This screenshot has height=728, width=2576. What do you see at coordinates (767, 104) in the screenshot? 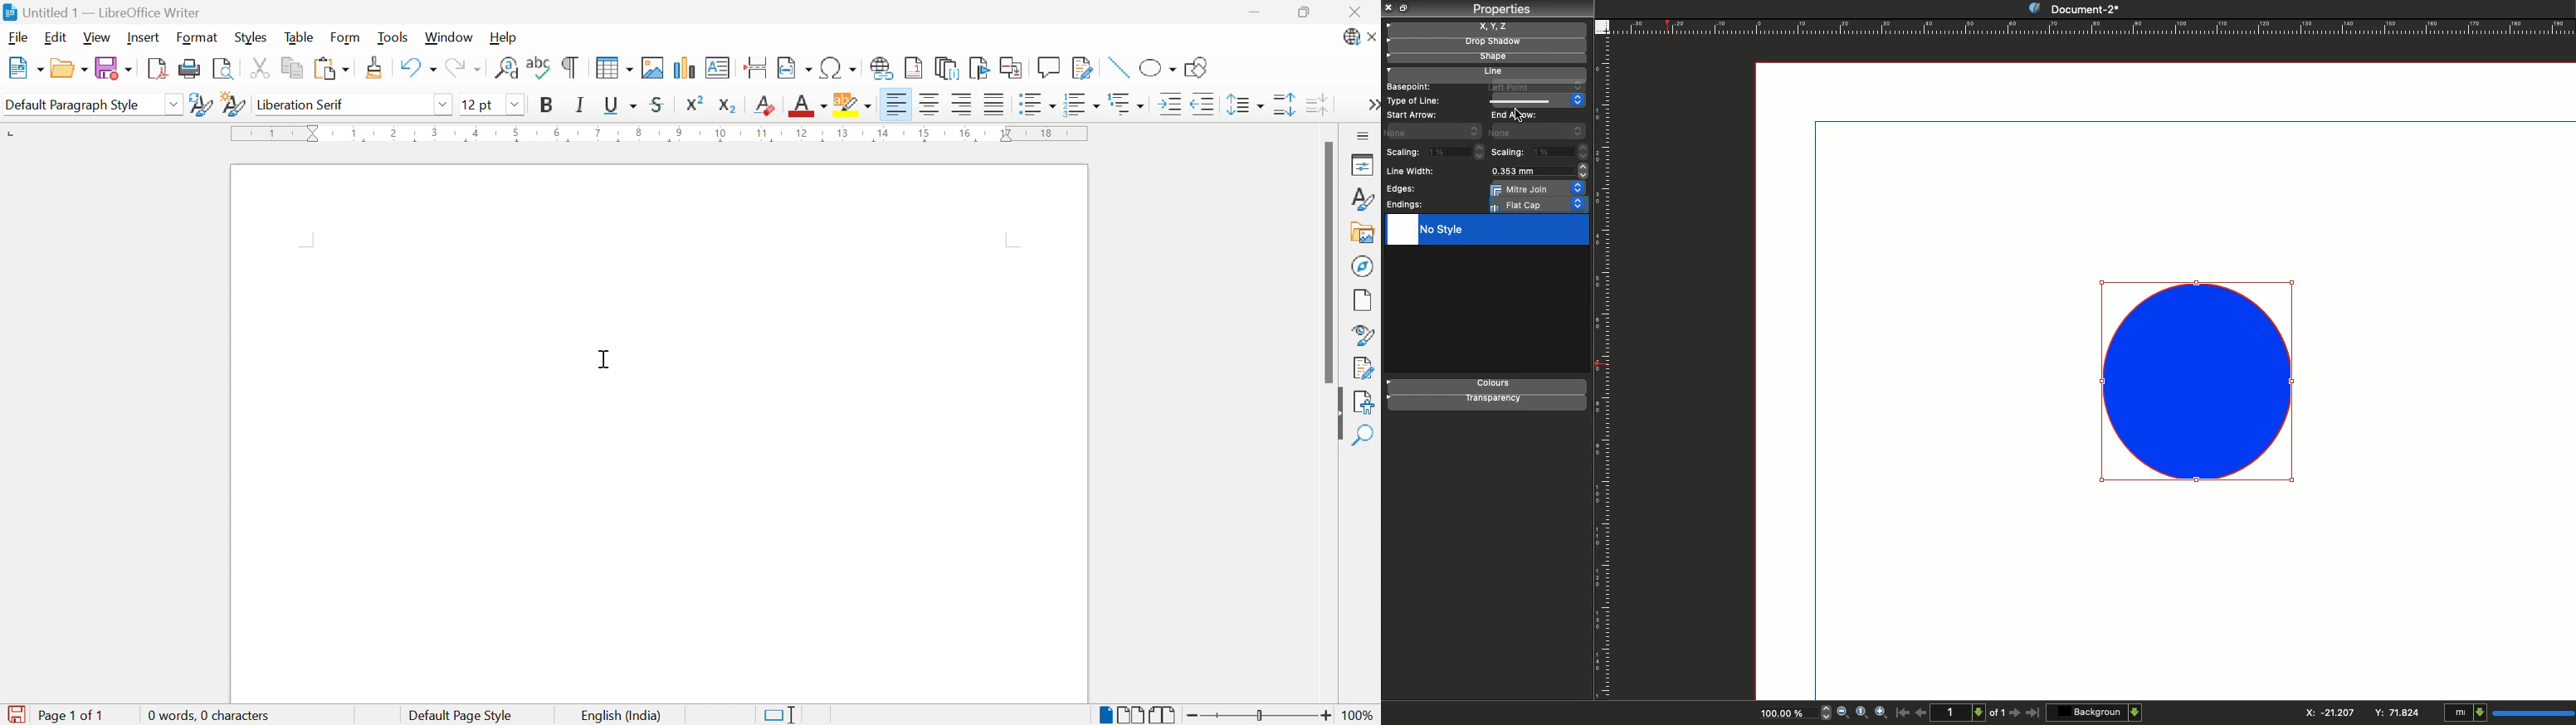
I see `Clear direct formatting` at bounding box center [767, 104].